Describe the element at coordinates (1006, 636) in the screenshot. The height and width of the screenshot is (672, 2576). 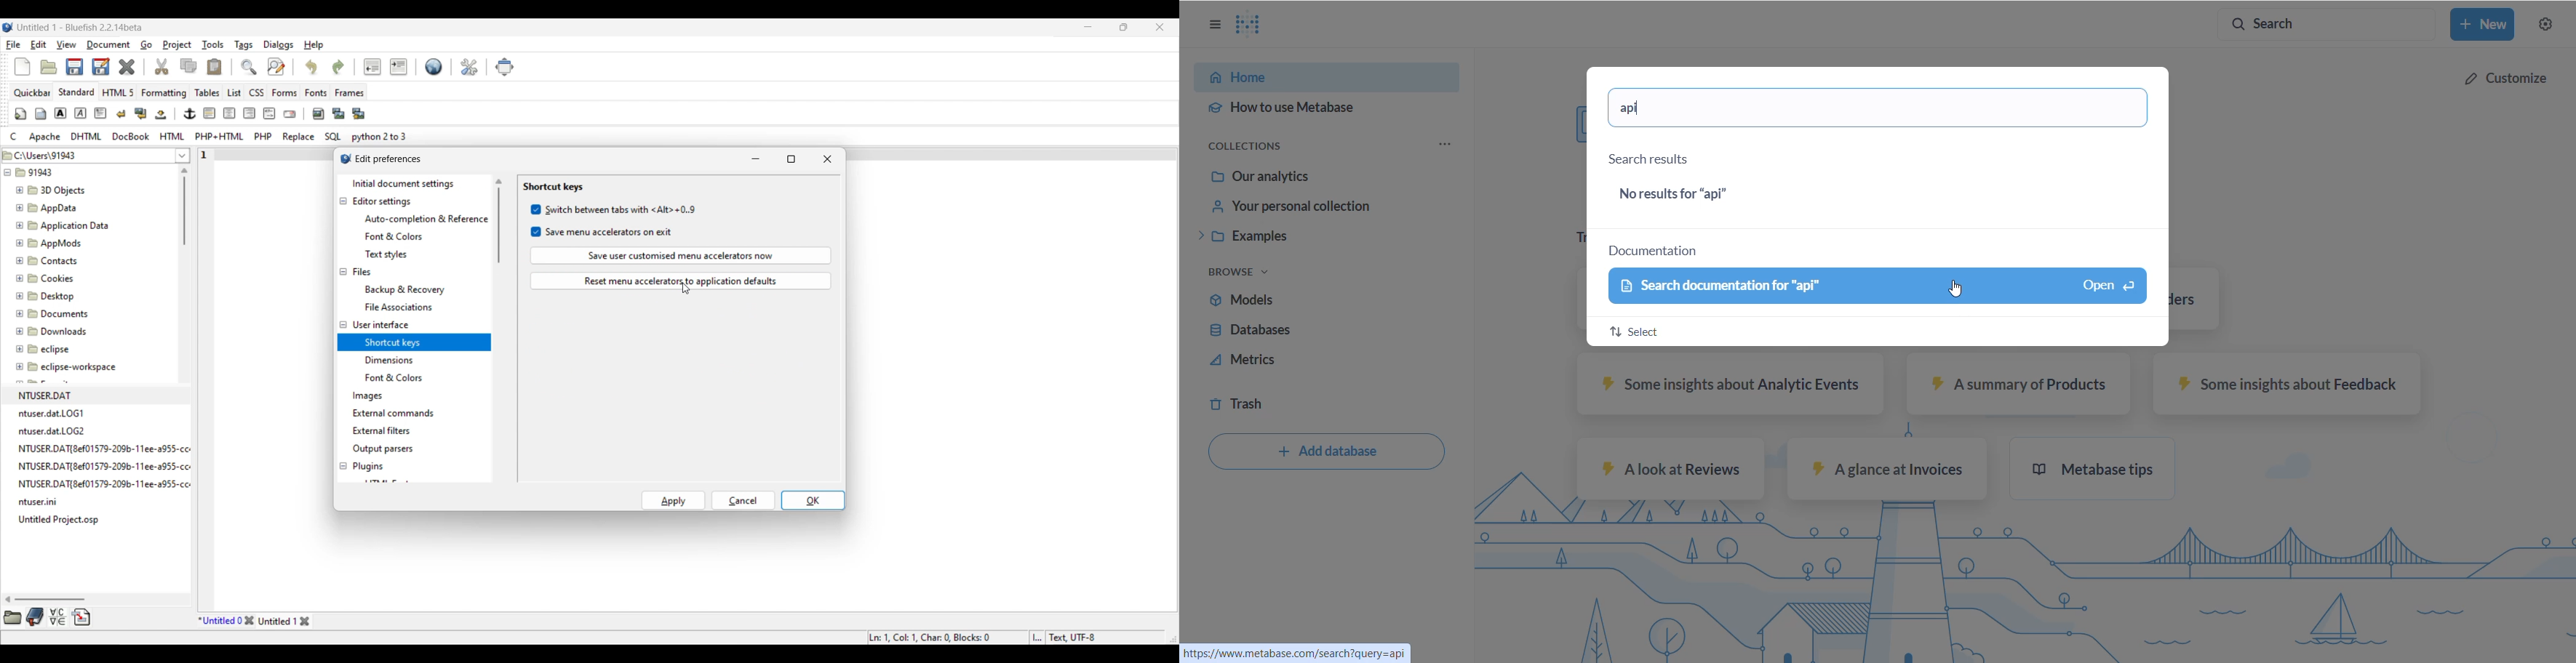
I see `status bar details` at that location.